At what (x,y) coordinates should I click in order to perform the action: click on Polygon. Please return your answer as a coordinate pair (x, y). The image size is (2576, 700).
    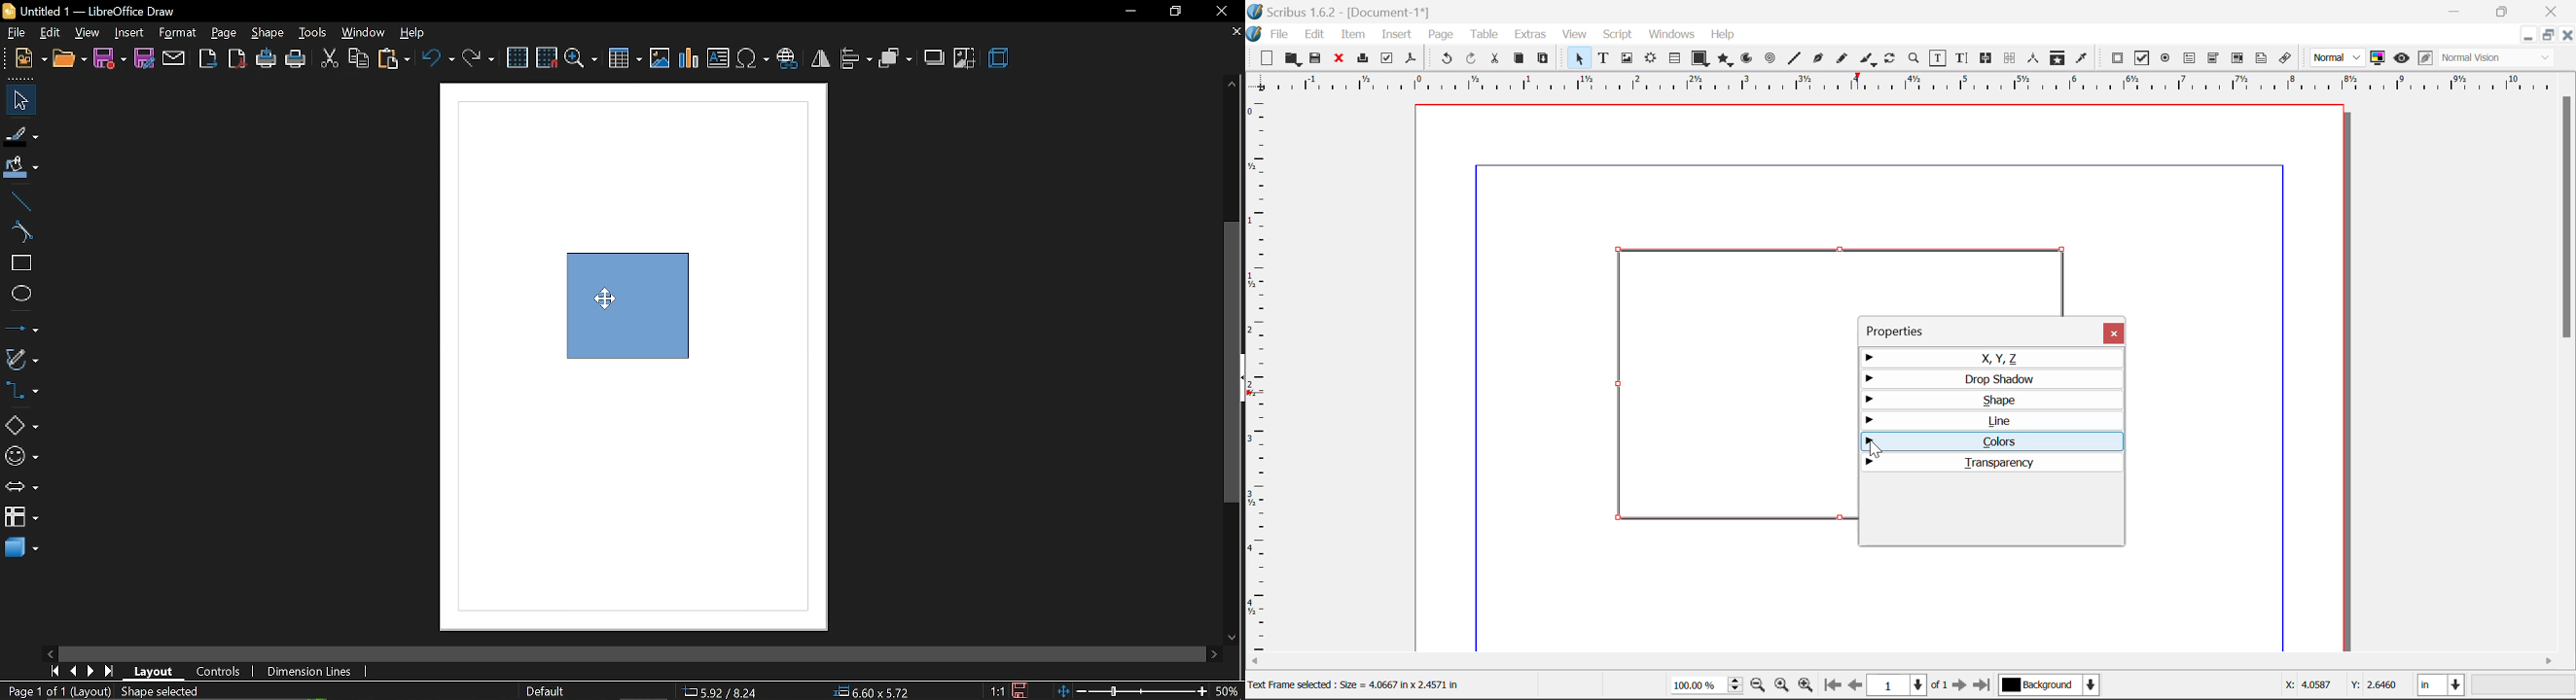
    Looking at the image, I should click on (1726, 60).